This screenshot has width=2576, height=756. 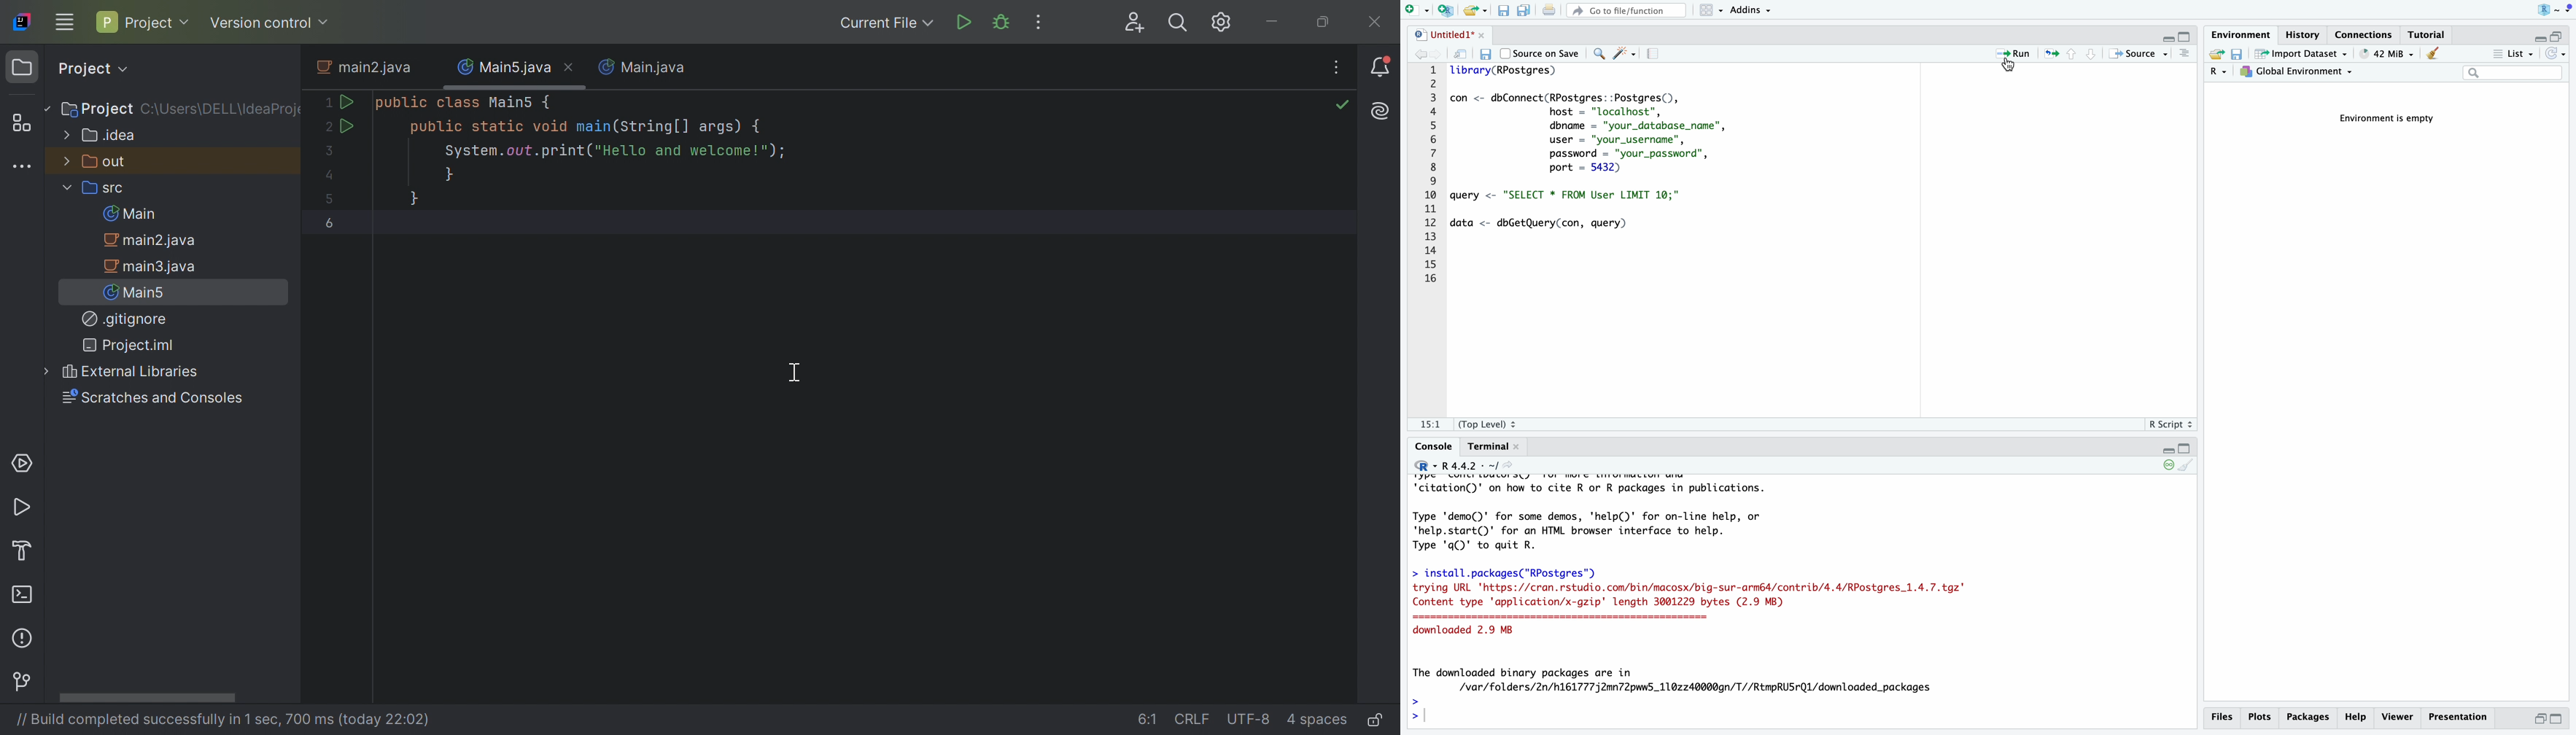 I want to click on C:\Users\DELL\IdeaProject, so click(x=221, y=110).